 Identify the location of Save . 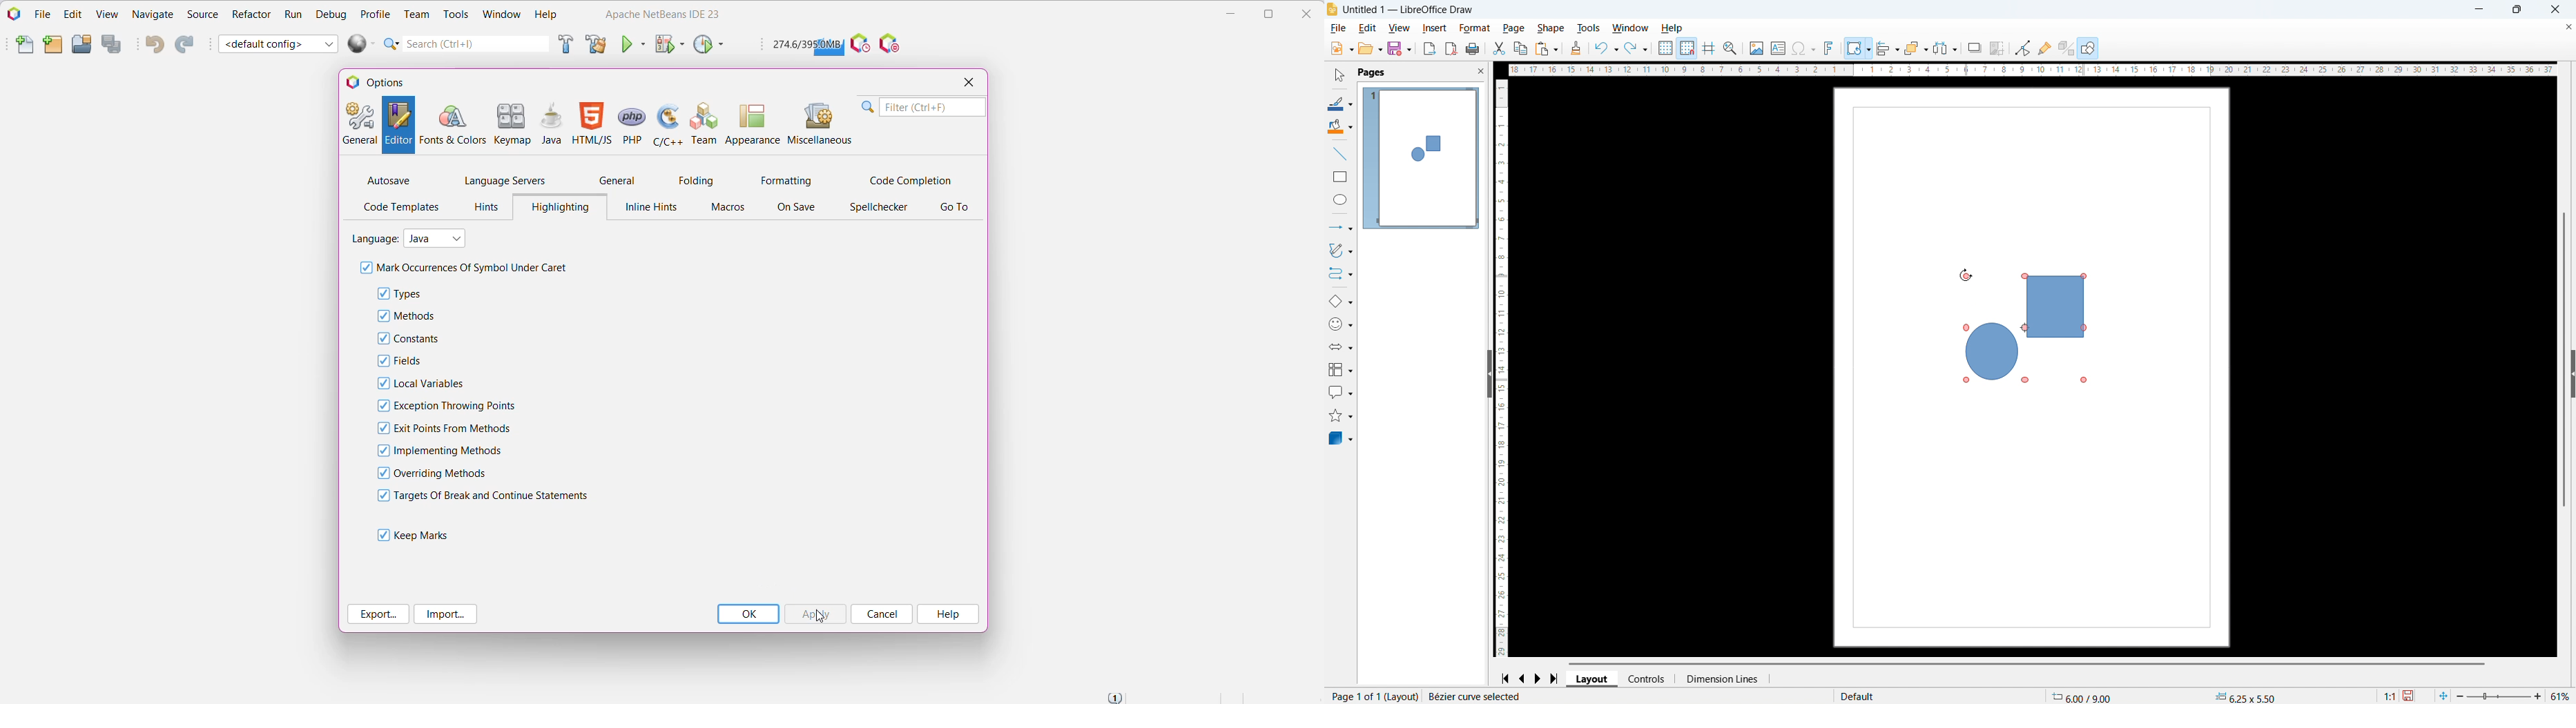
(2409, 696).